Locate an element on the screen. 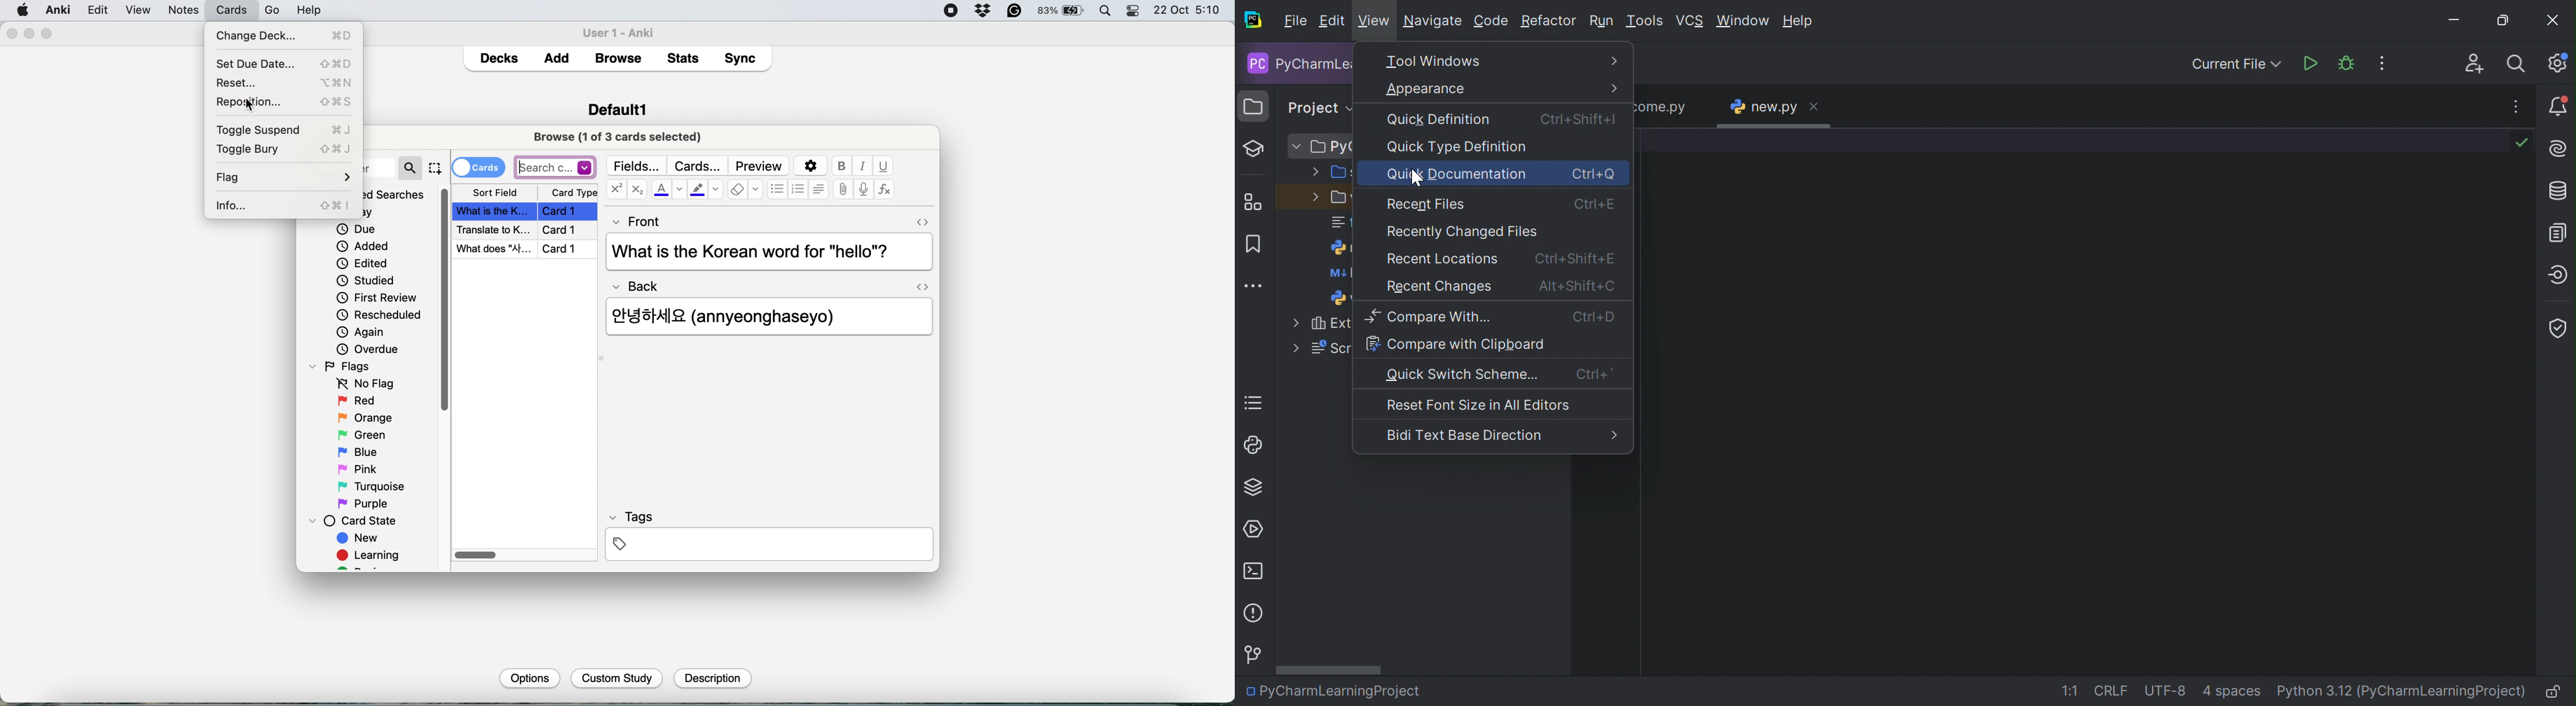 The image size is (2576, 728). attachment is located at coordinates (843, 190).